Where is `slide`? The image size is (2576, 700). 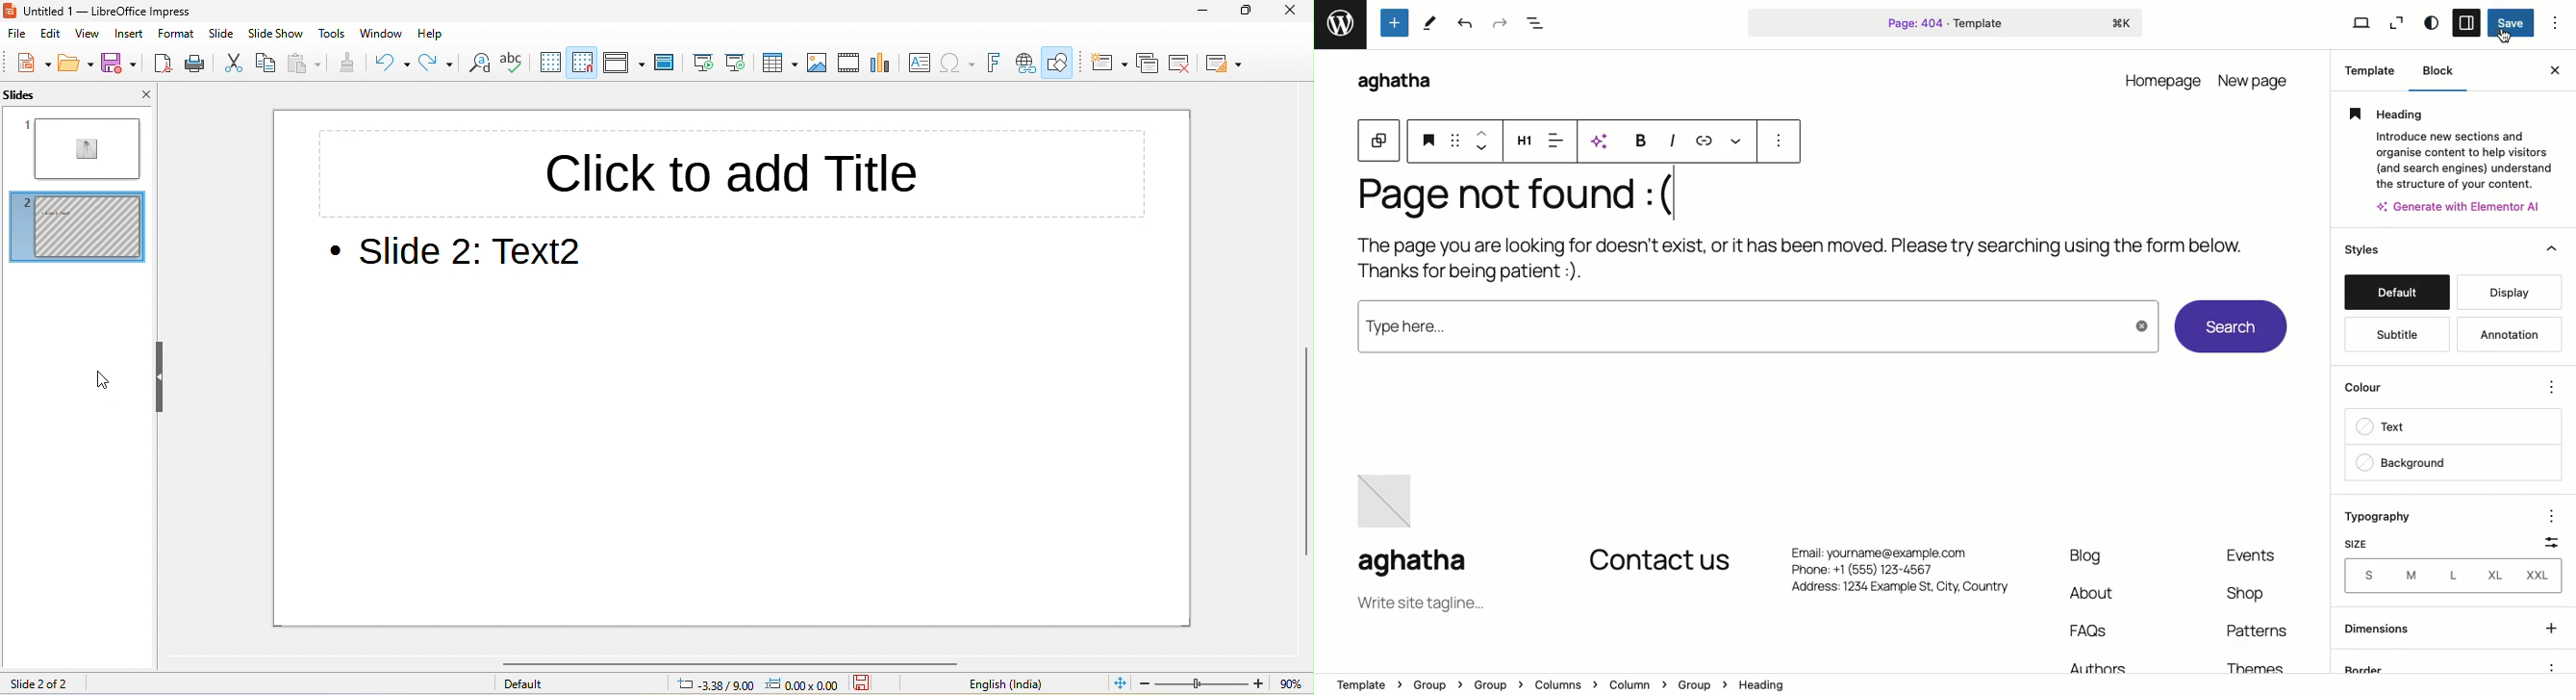
slide is located at coordinates (224, 36).